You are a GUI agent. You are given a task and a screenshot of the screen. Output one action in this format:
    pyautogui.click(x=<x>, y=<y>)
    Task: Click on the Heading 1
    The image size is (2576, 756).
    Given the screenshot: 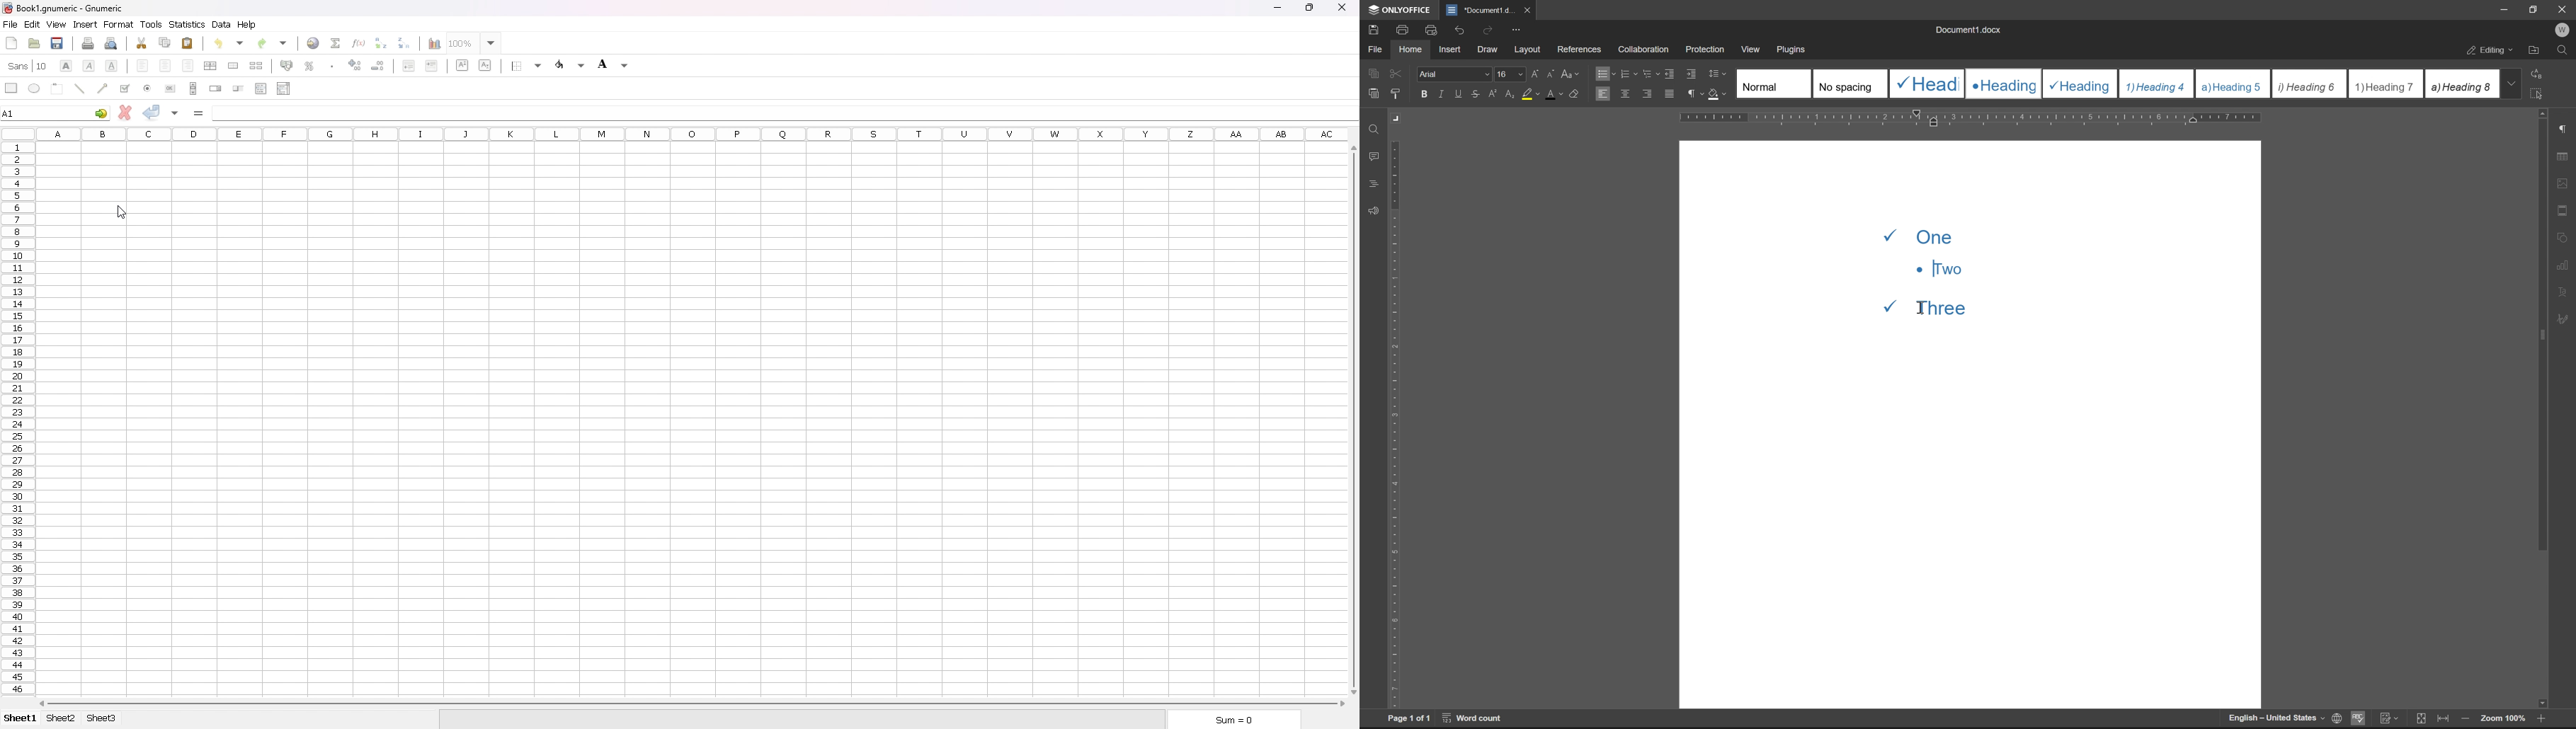 What is the action you would take?
    pyautogui.click(x=1925, y=83)
    